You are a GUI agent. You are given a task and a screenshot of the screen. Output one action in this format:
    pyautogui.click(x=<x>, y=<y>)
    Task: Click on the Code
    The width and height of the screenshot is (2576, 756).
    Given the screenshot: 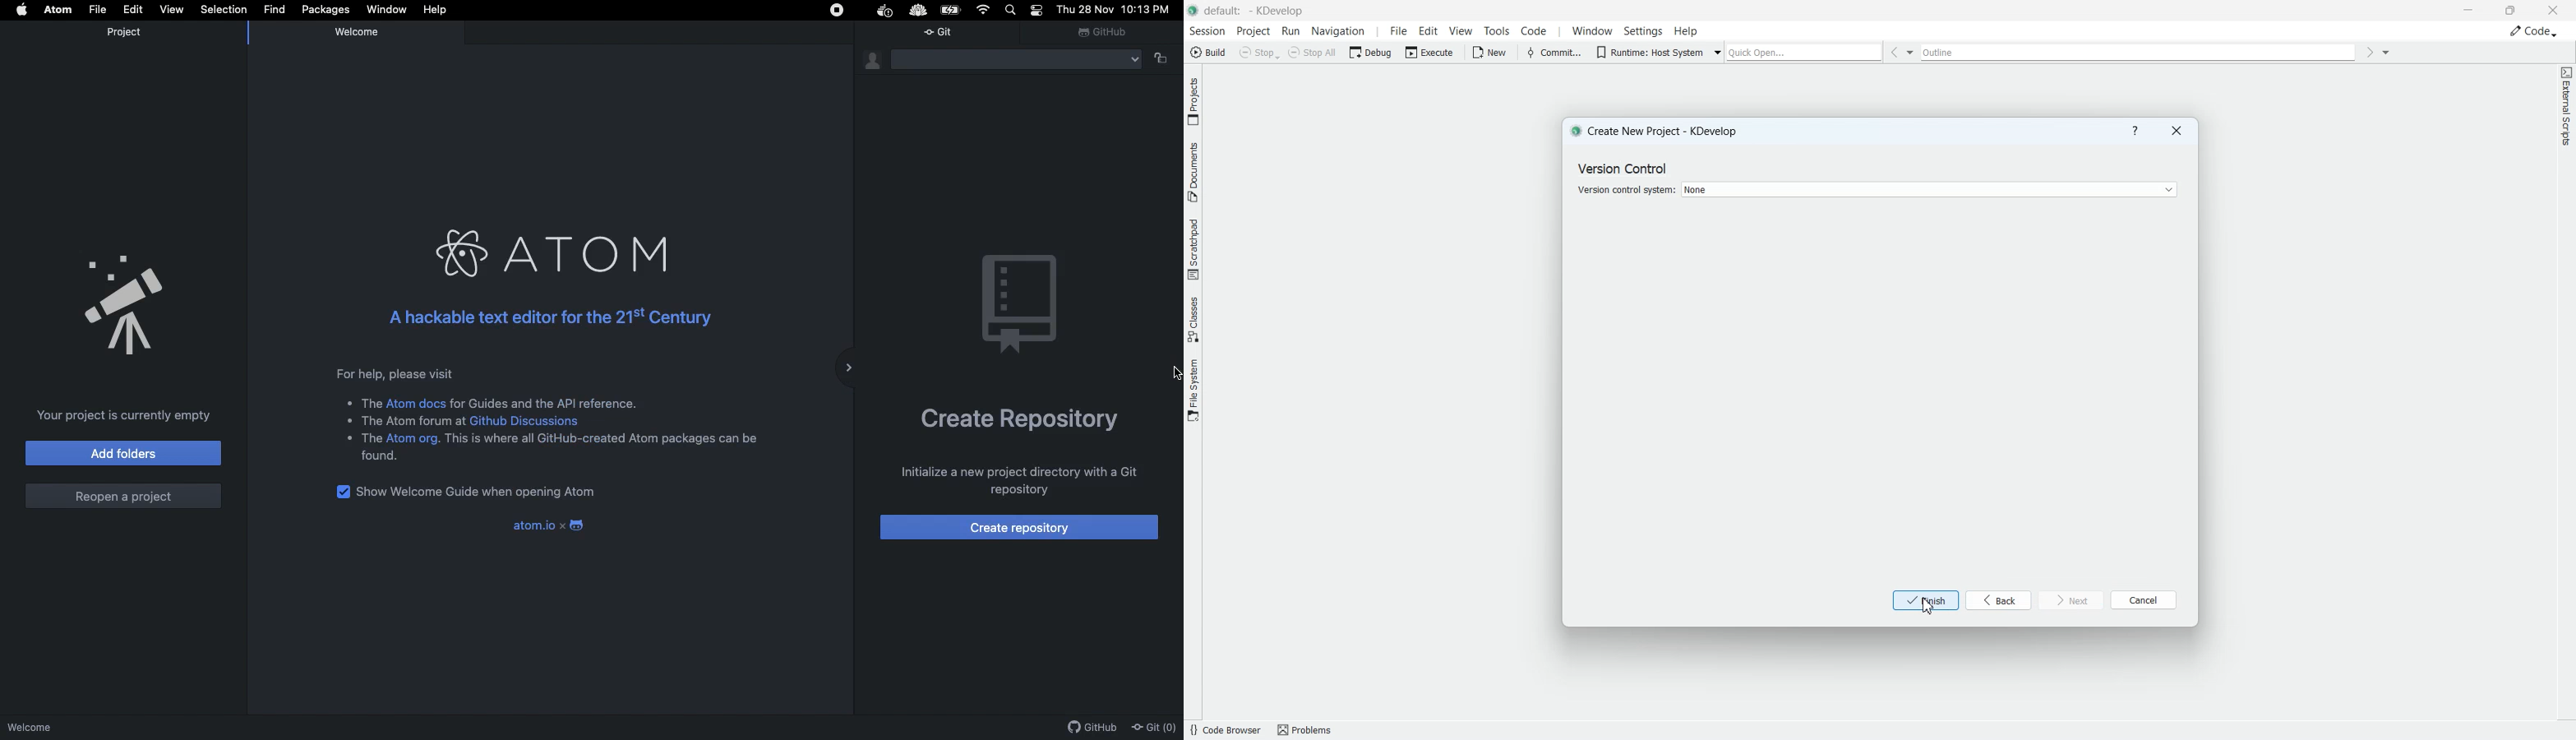 What is the action you would take?
    pyautogui.click(x=2533, y=30)
    